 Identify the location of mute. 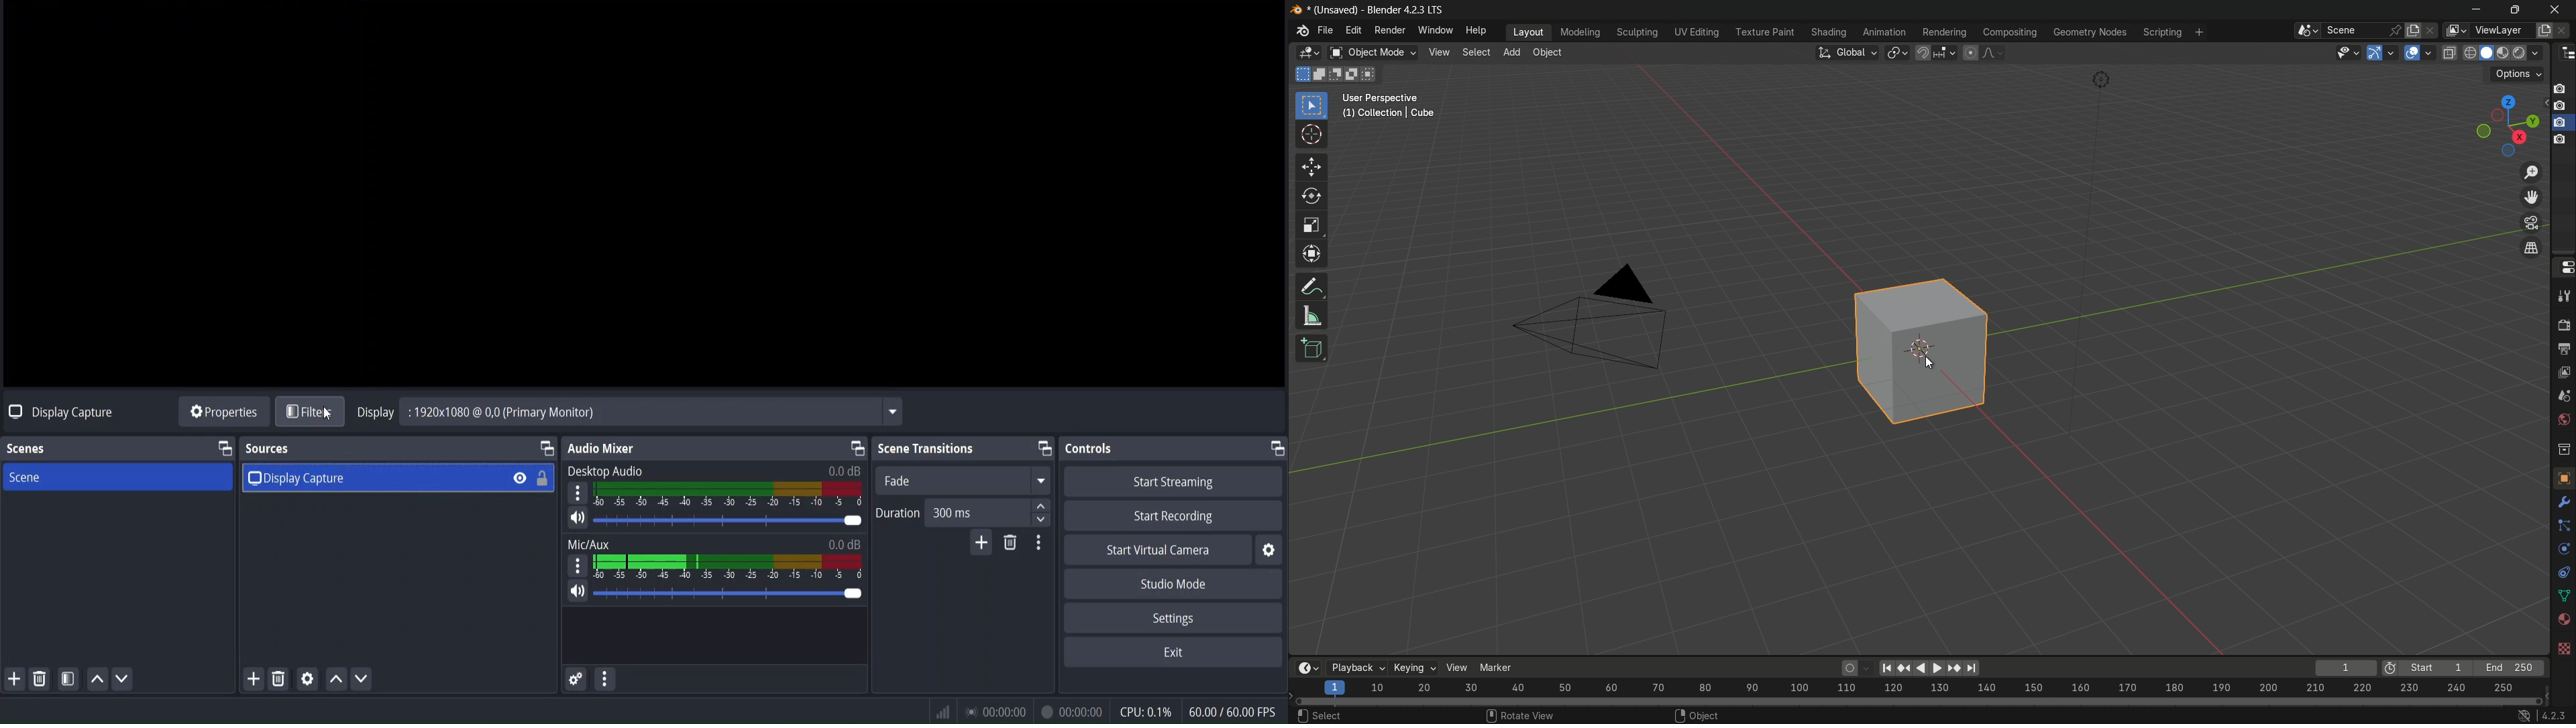
(578, 592).